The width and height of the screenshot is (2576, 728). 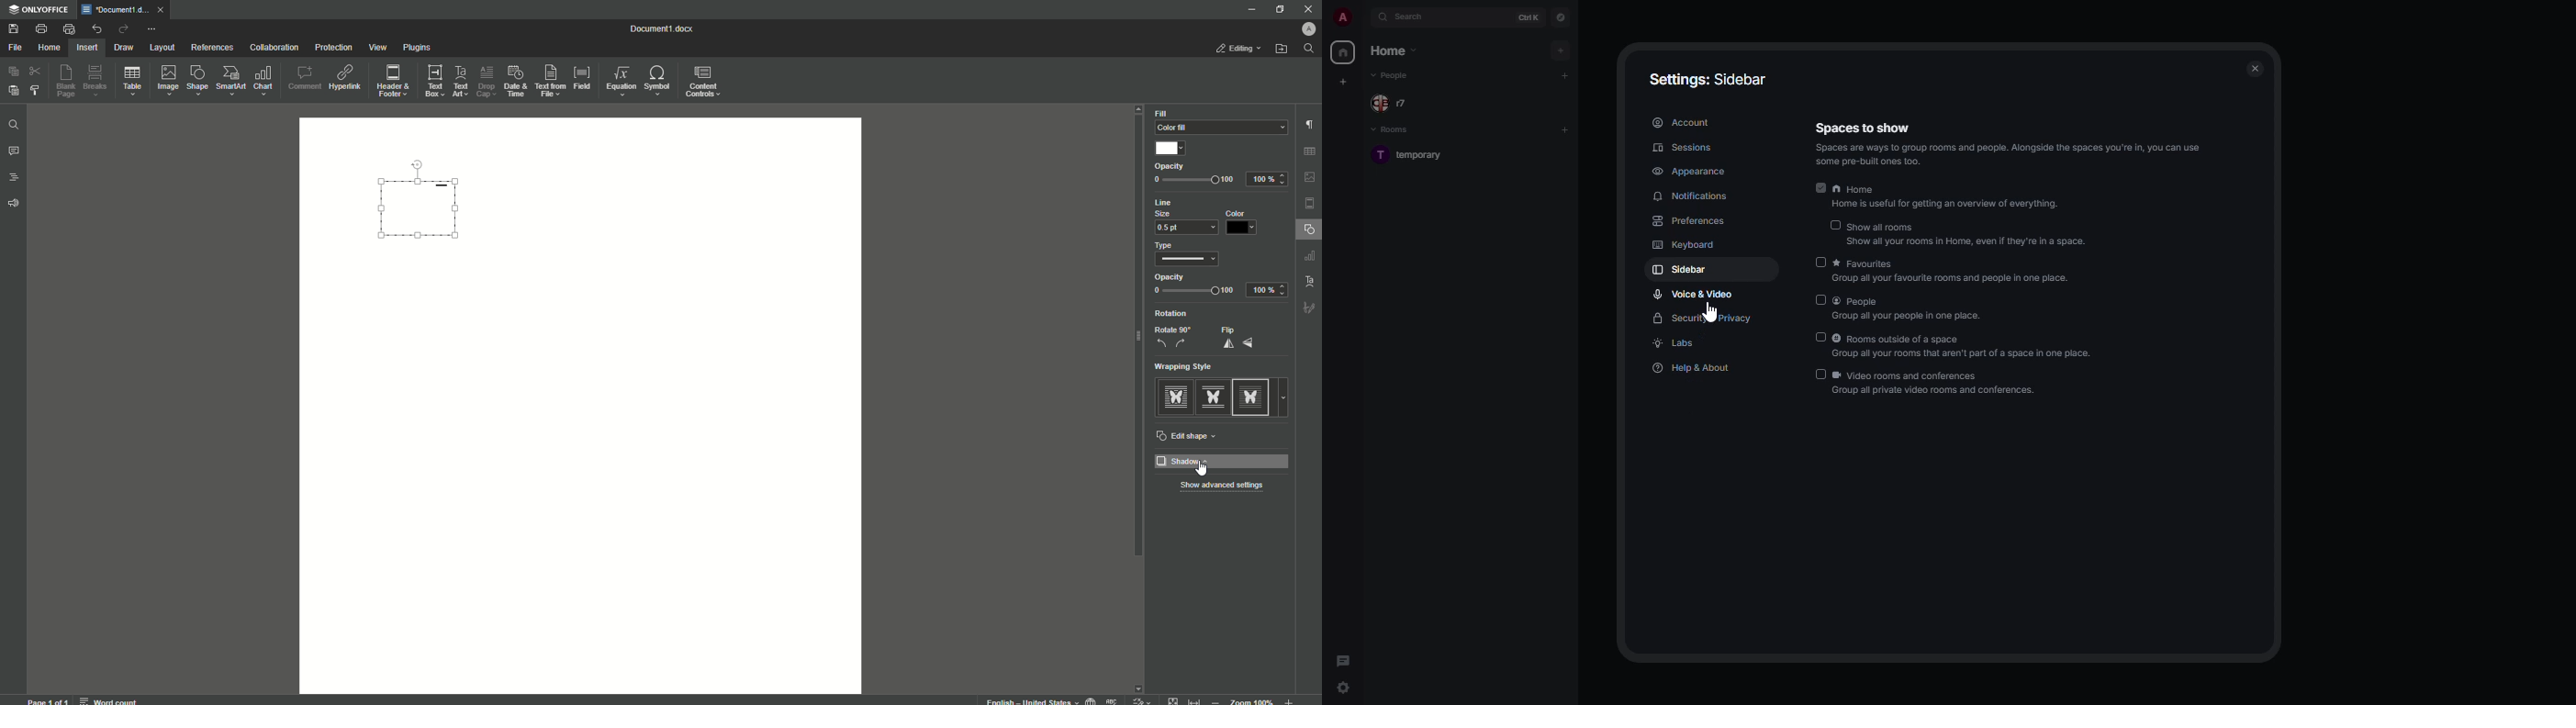 What do you see at coordinates (1184, 228) in the screenshot?
I see `0.5 pt` at bounding box center [1184, 228].